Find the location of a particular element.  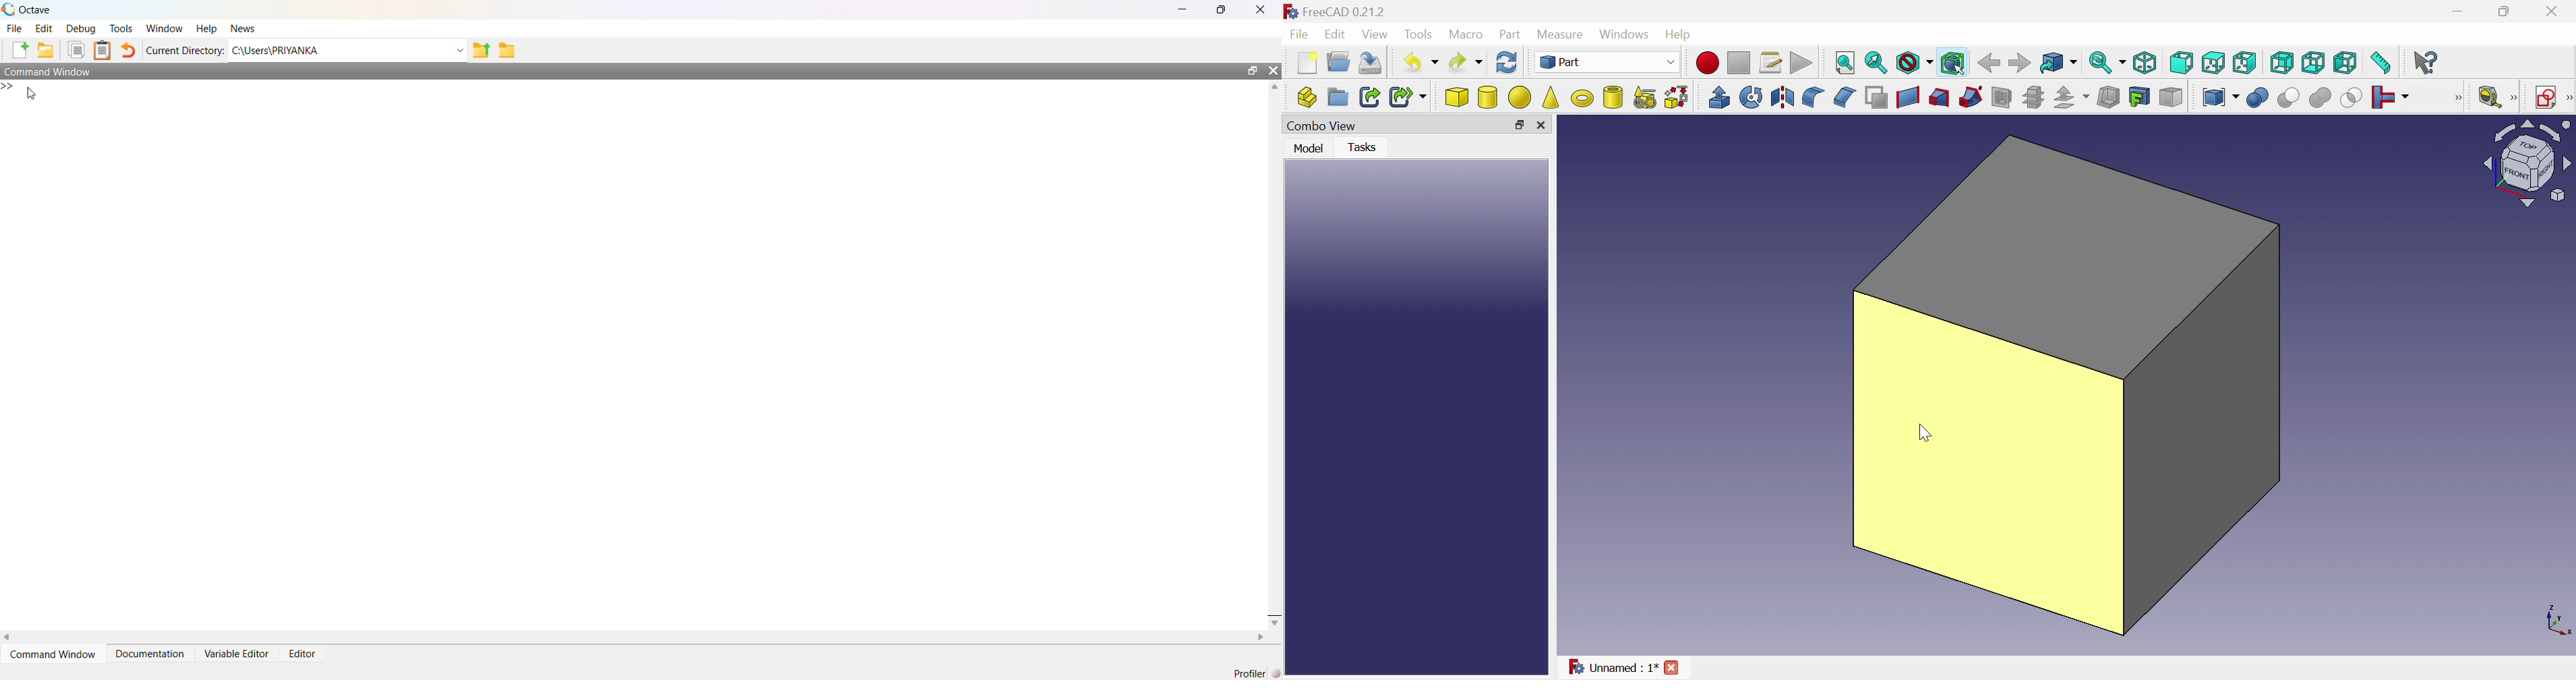

Create part is located at coordinates (1307, 99).